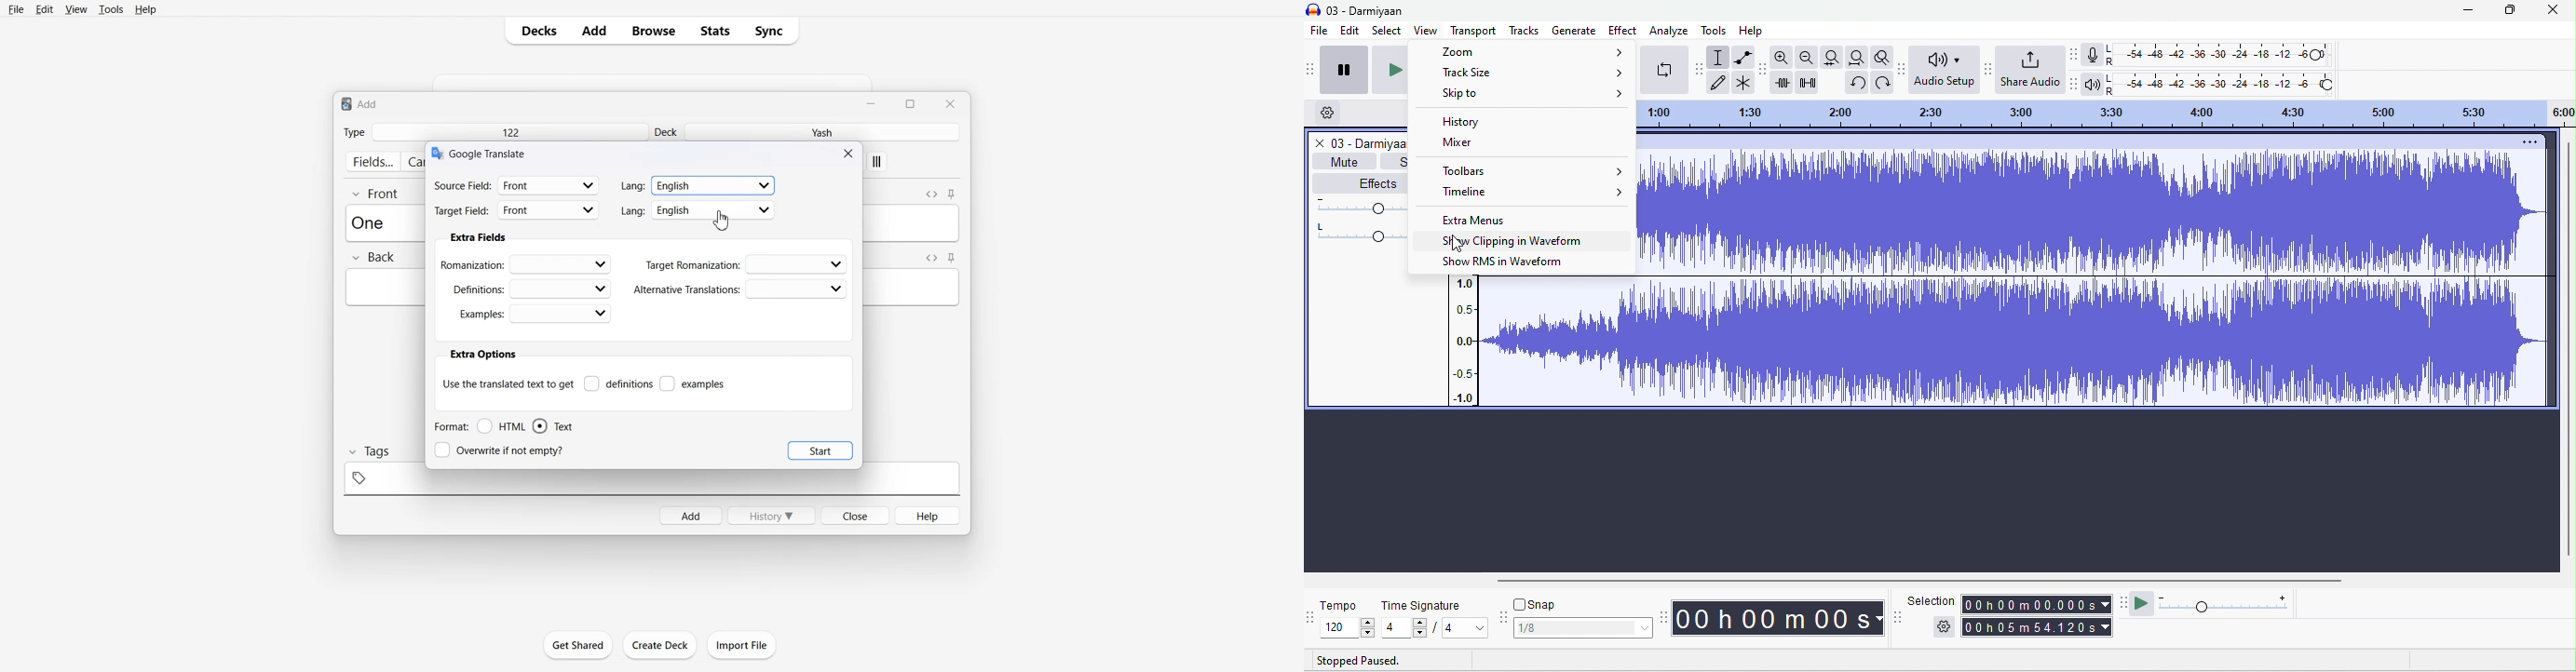 This screenshot has height=672, width=2576. What do you see at coordinates (2111, 79) in the screenshot?
I see `L` at bounding box center [2111, 79].